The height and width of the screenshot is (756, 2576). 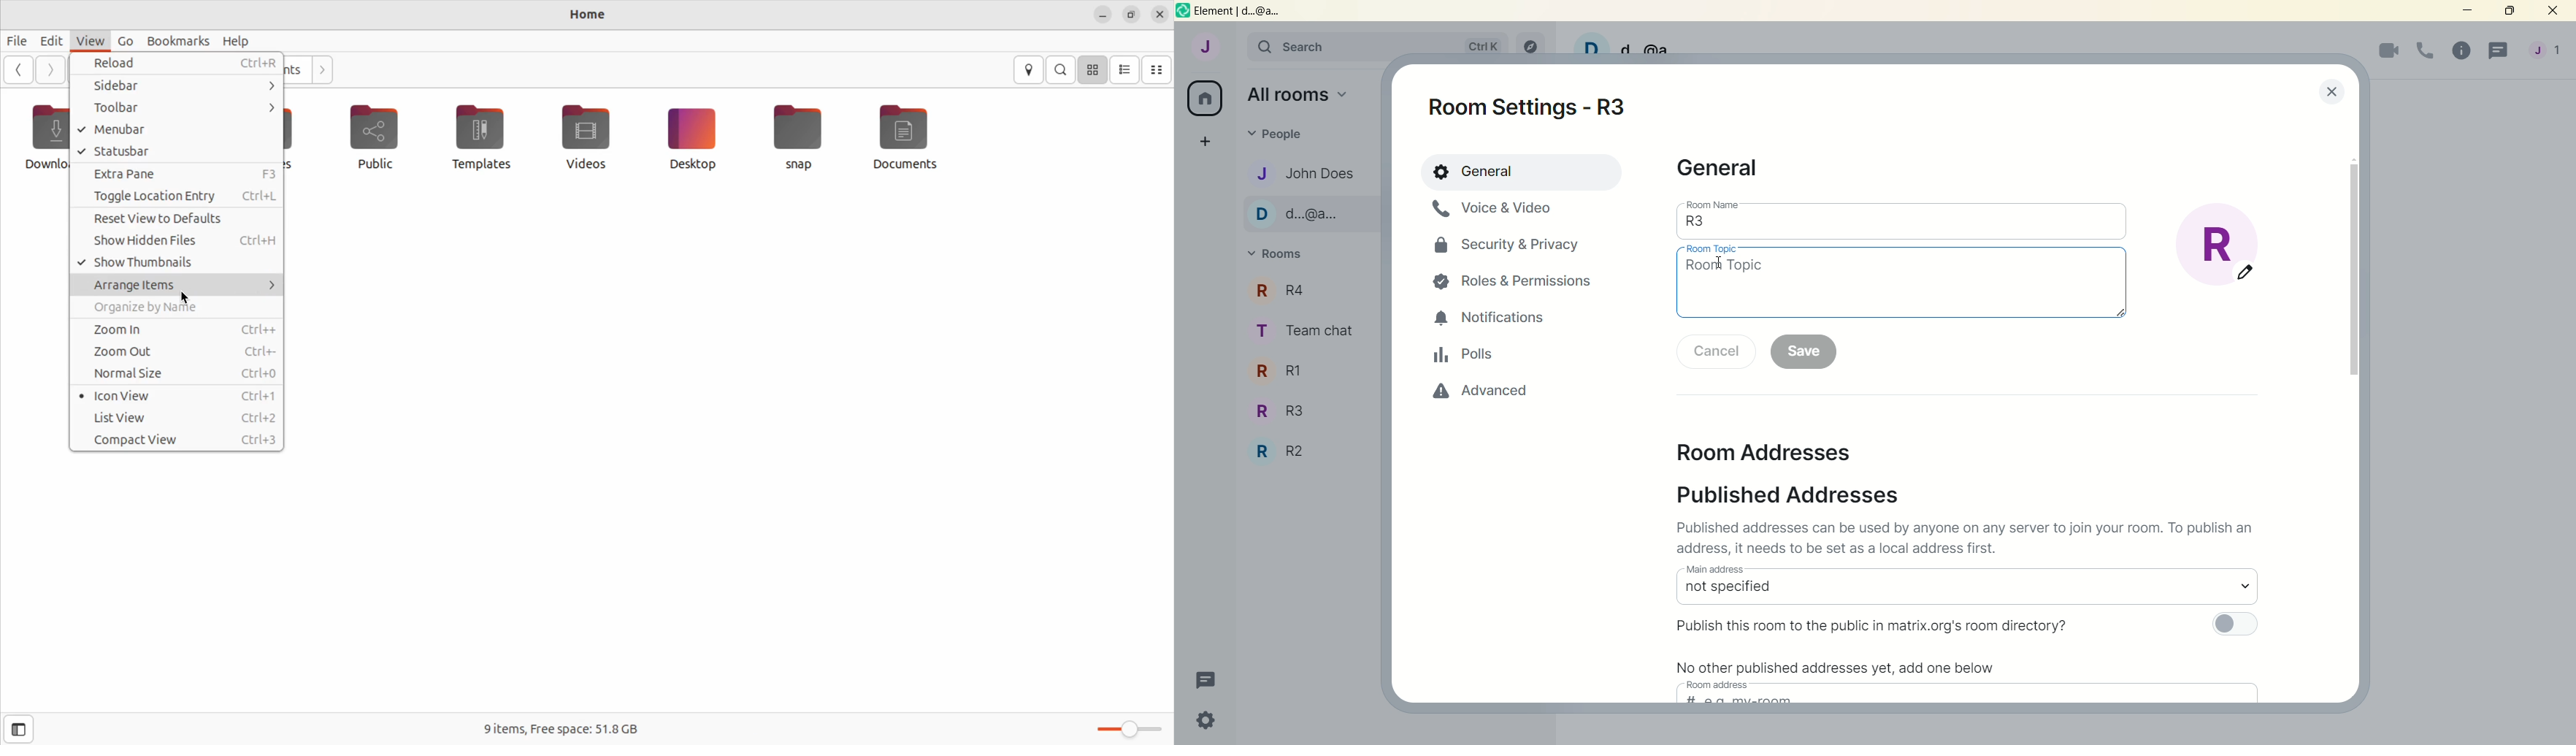 I want to click on notifications, so click(x=1490, y=321).